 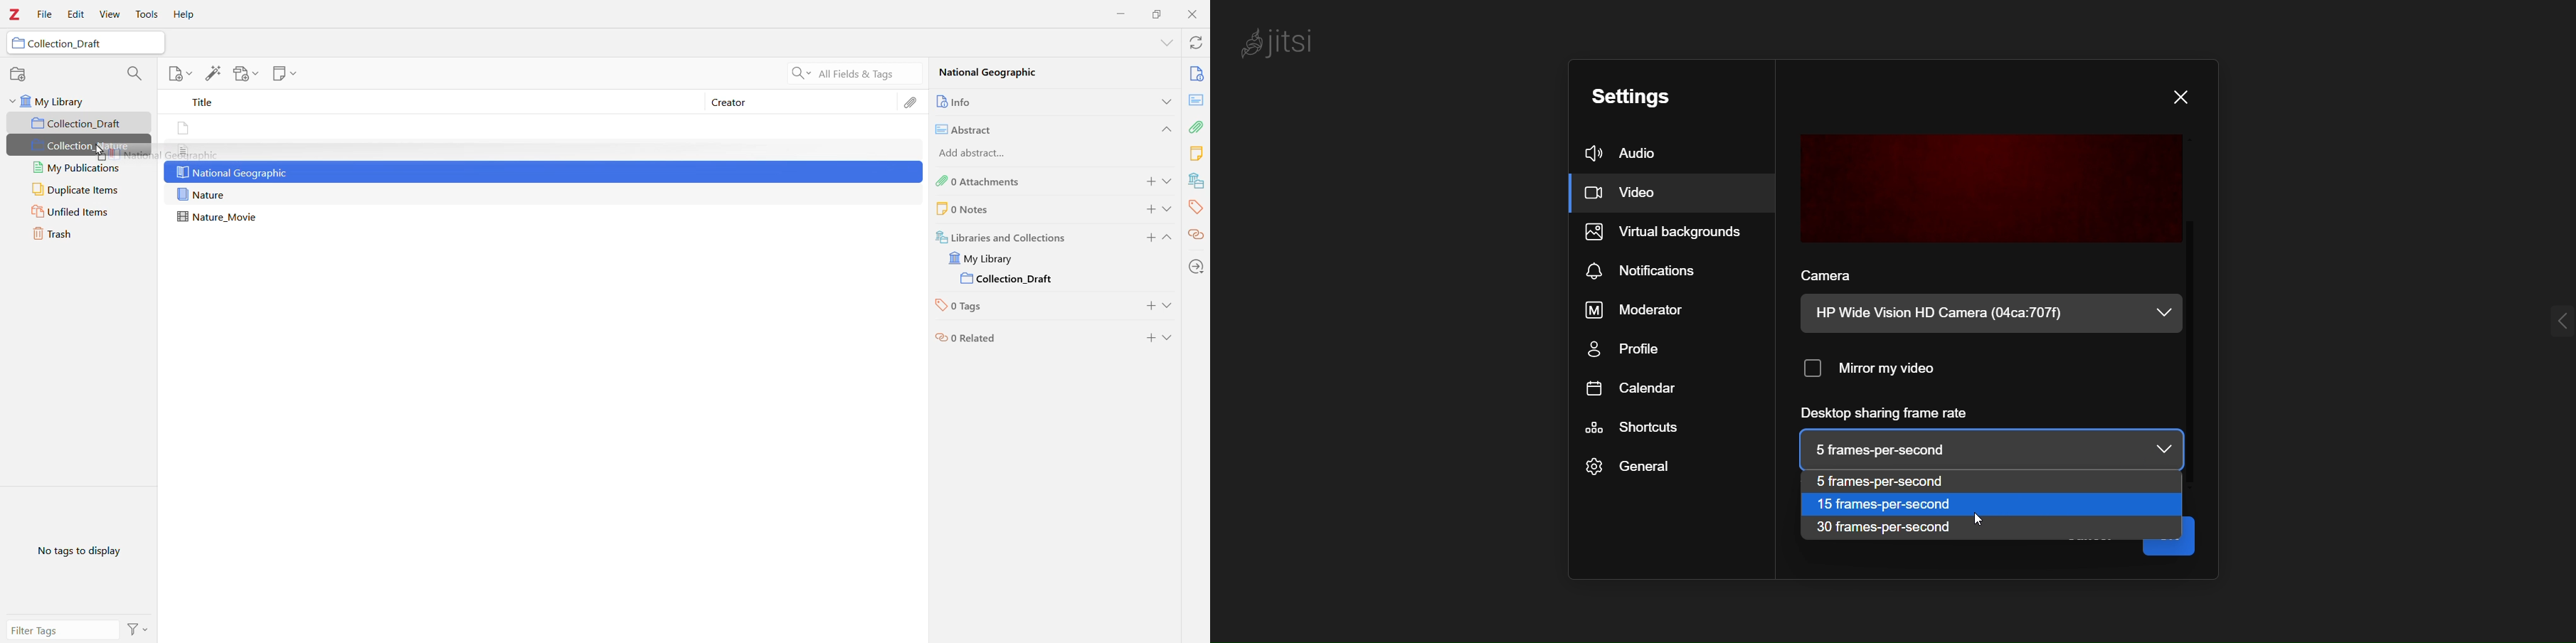 What do you see at coordinates (1148, 182) in the screenshot?
I see `Add` at bounding box center [1148, 182].